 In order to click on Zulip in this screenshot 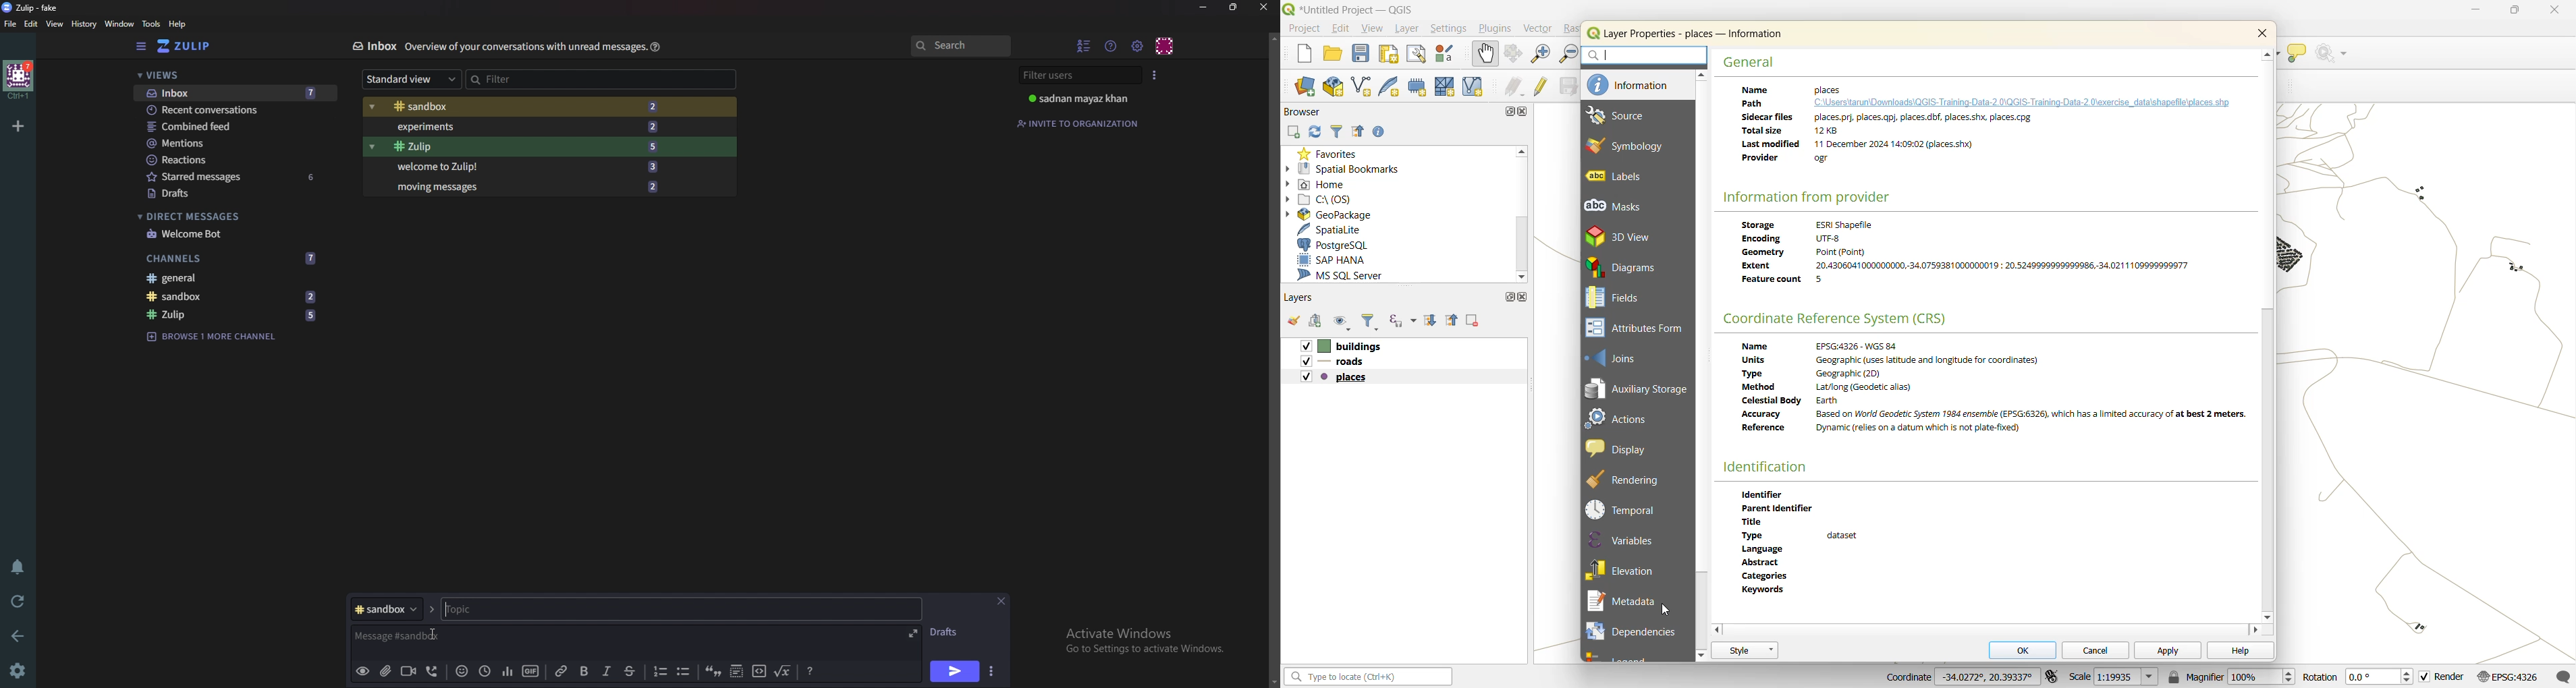, I will do `click(524, 147)`.